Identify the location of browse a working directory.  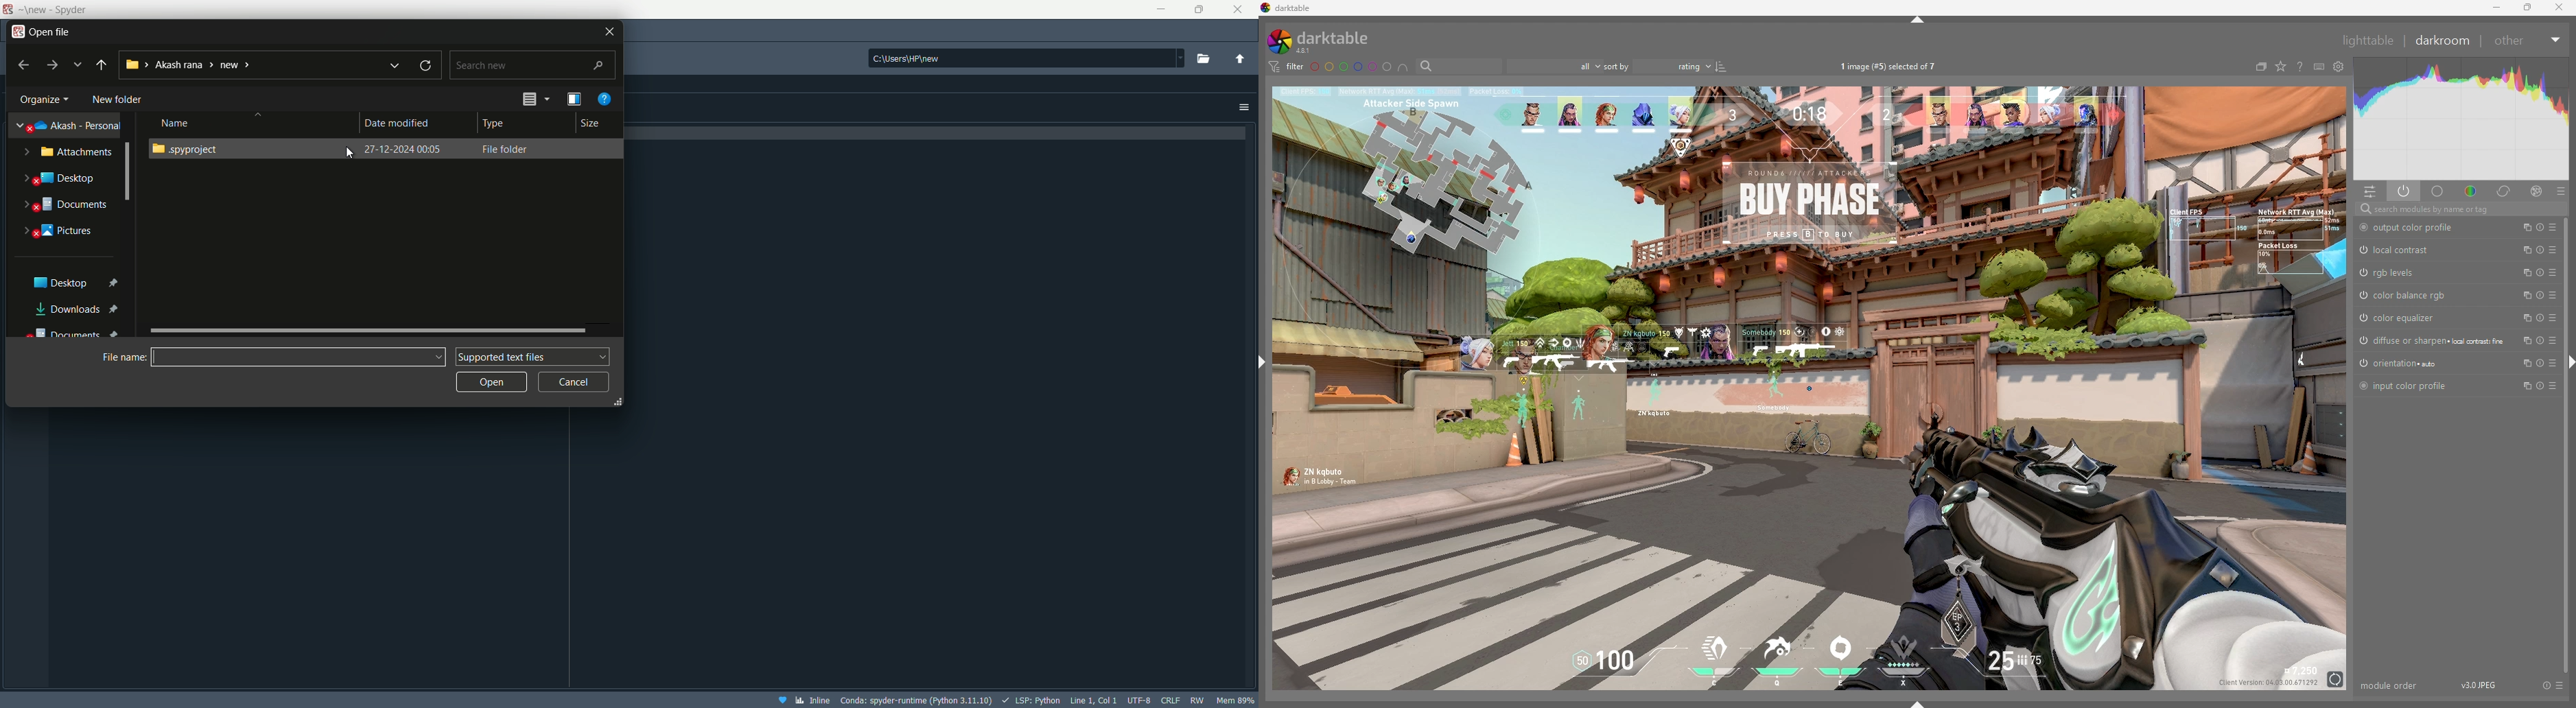
(1205, 59).